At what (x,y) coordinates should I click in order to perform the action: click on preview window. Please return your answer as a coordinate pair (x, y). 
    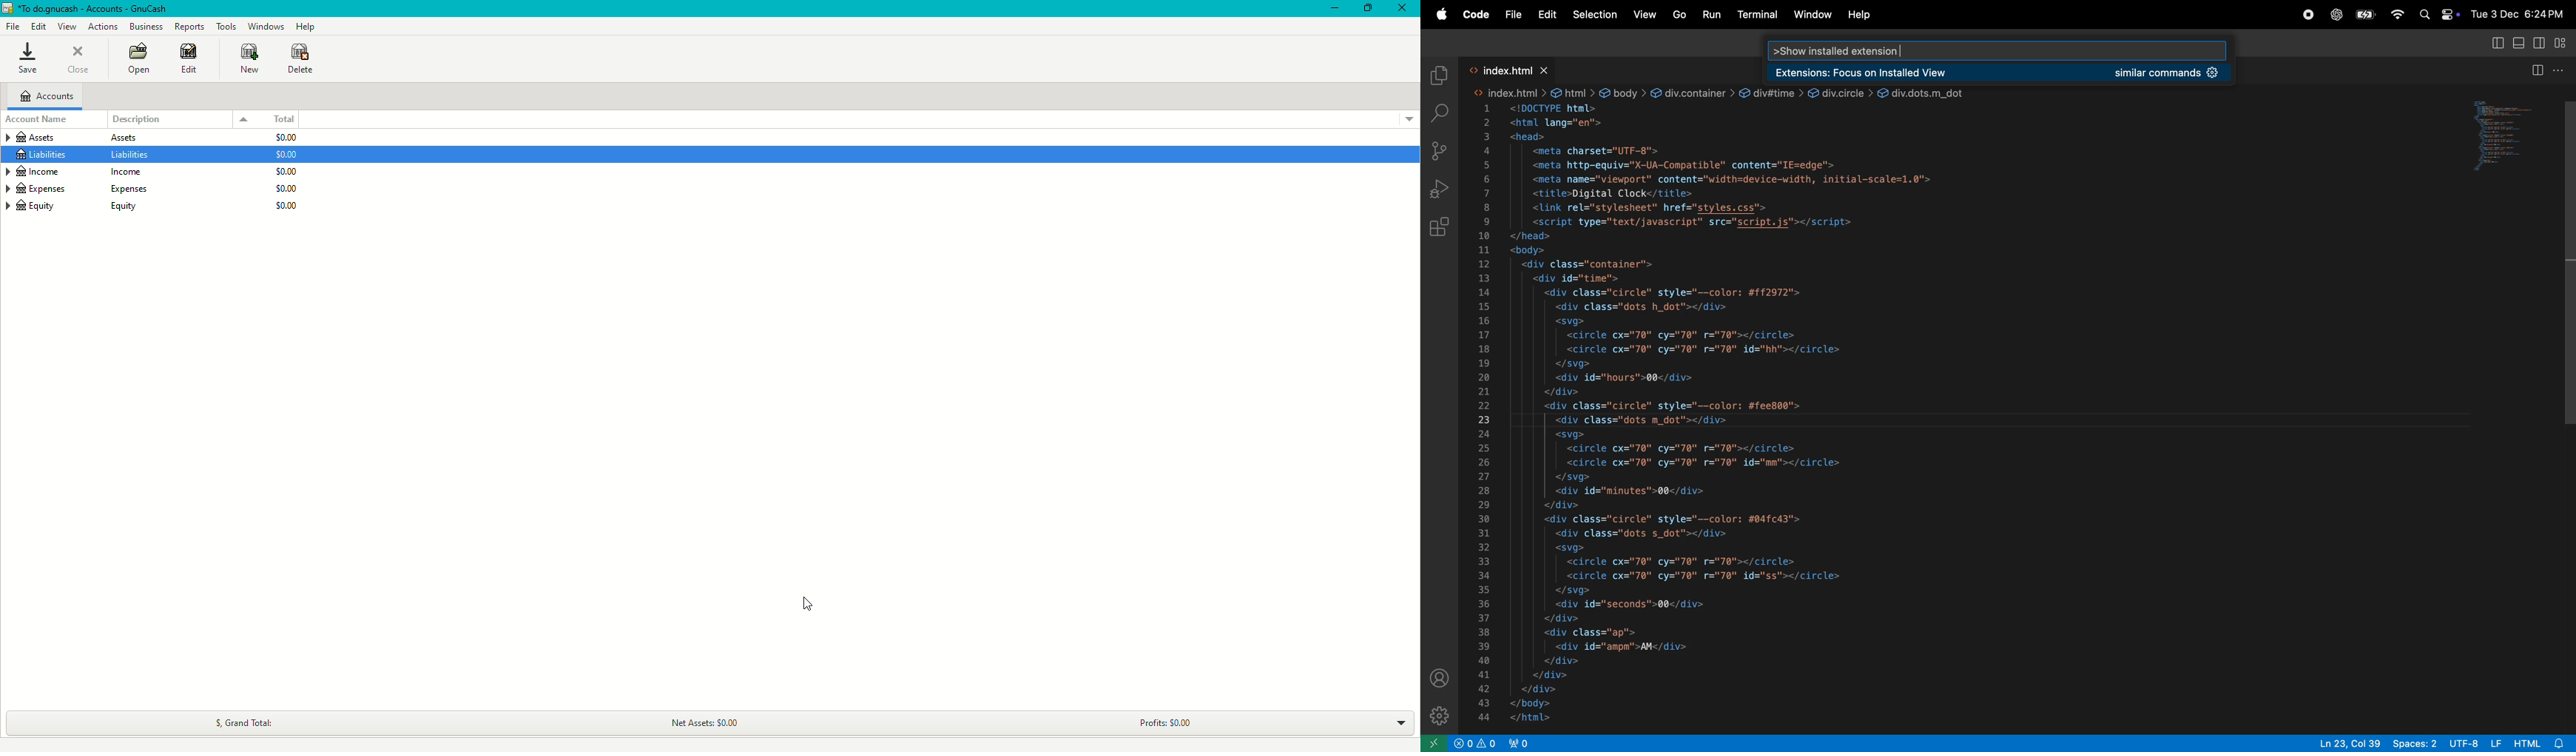
    Looking at the image, I should click on (2493, 137).